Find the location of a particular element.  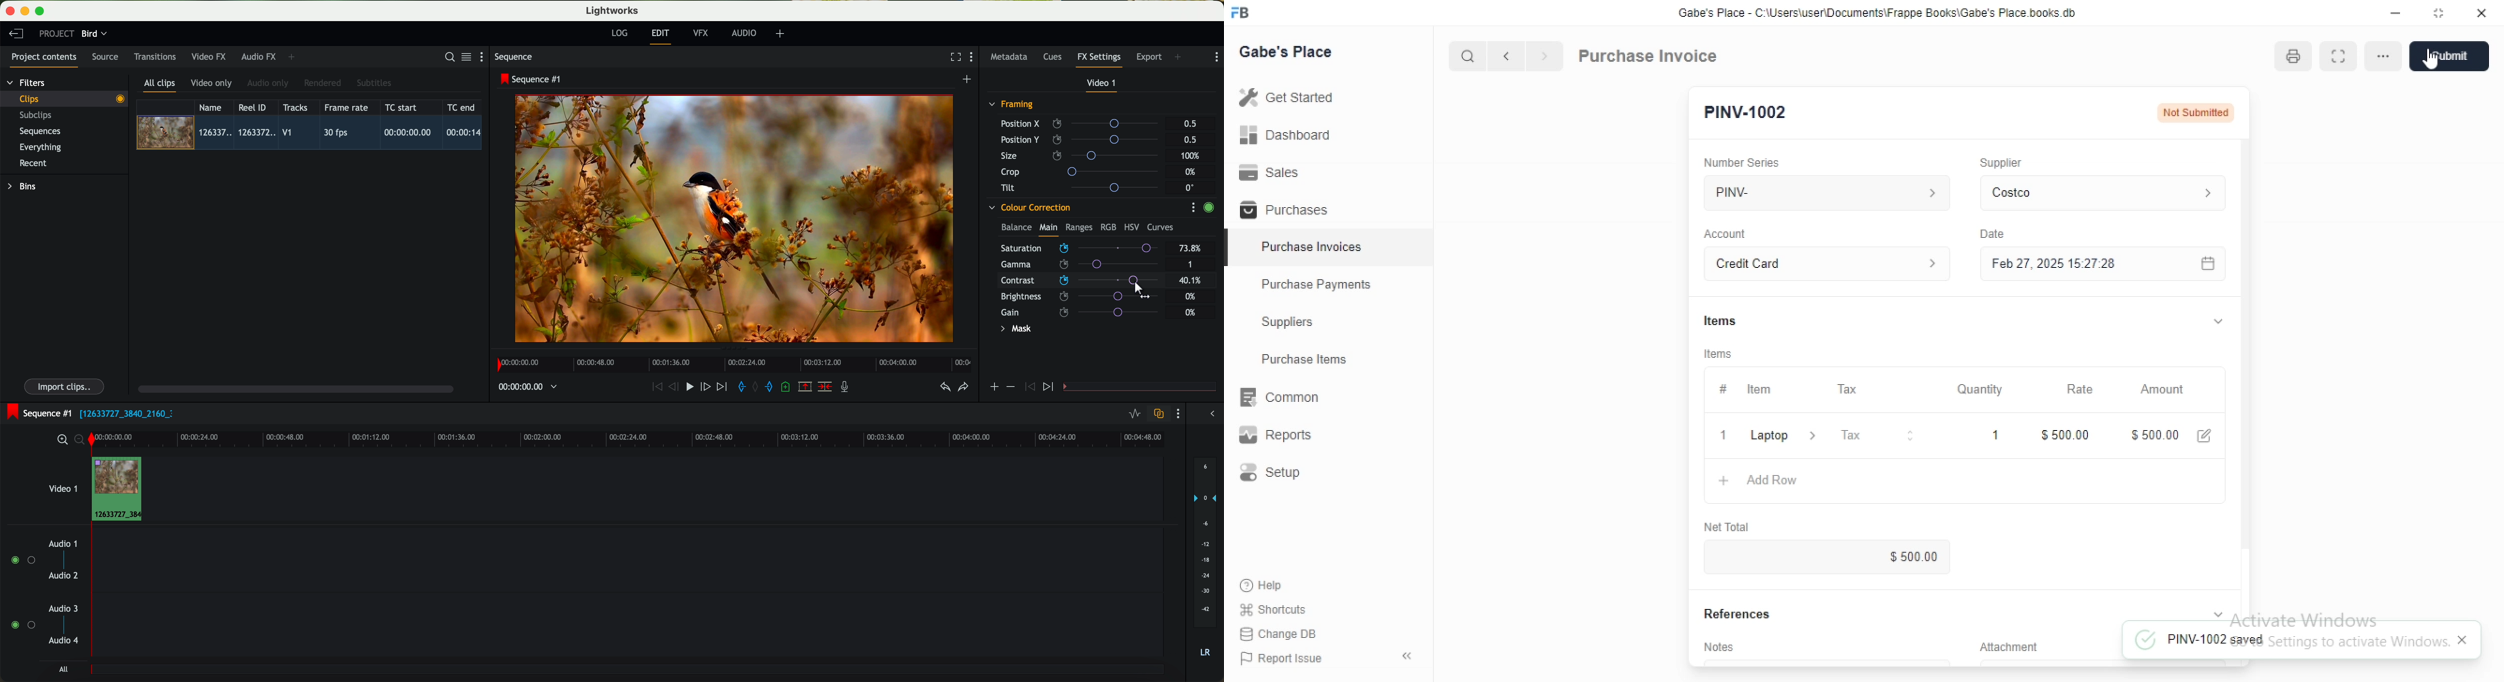

transitions is located at coordinates (155, 57).